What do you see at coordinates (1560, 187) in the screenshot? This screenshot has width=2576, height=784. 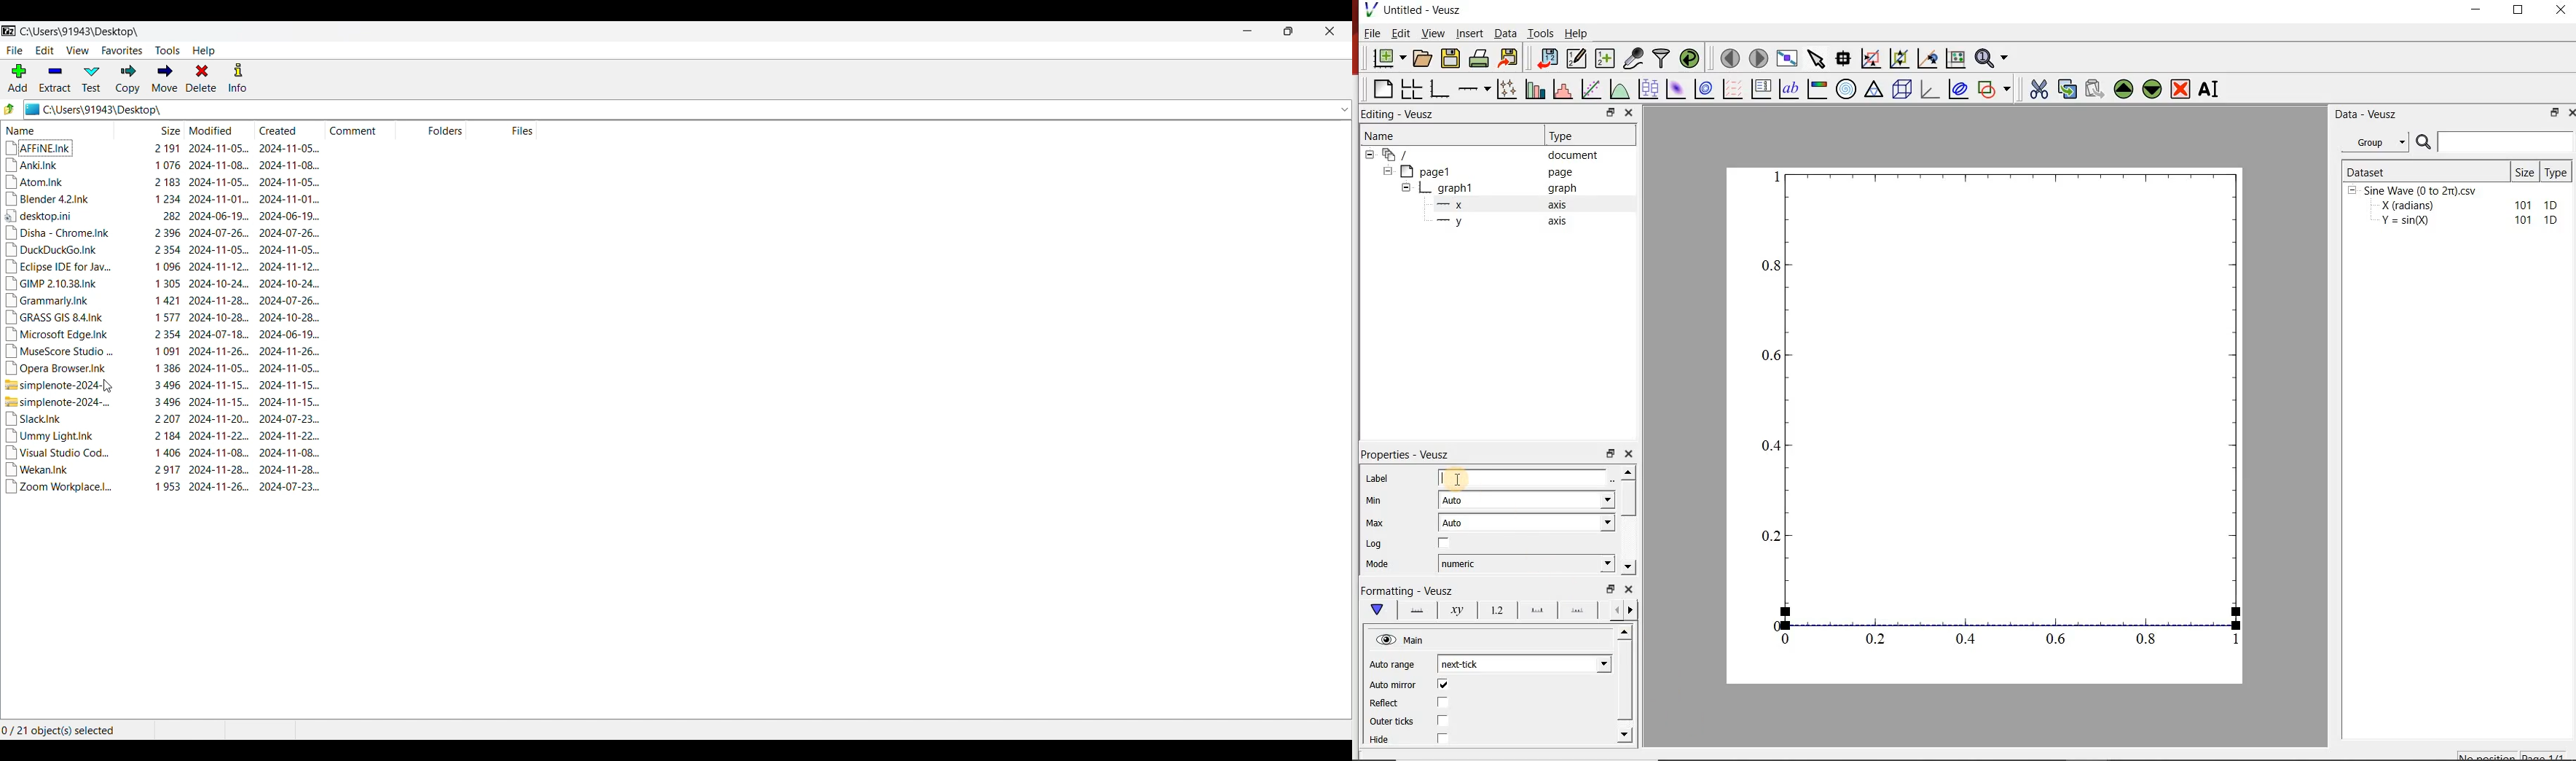 I see `graph` at bounding box center [1560, 187].